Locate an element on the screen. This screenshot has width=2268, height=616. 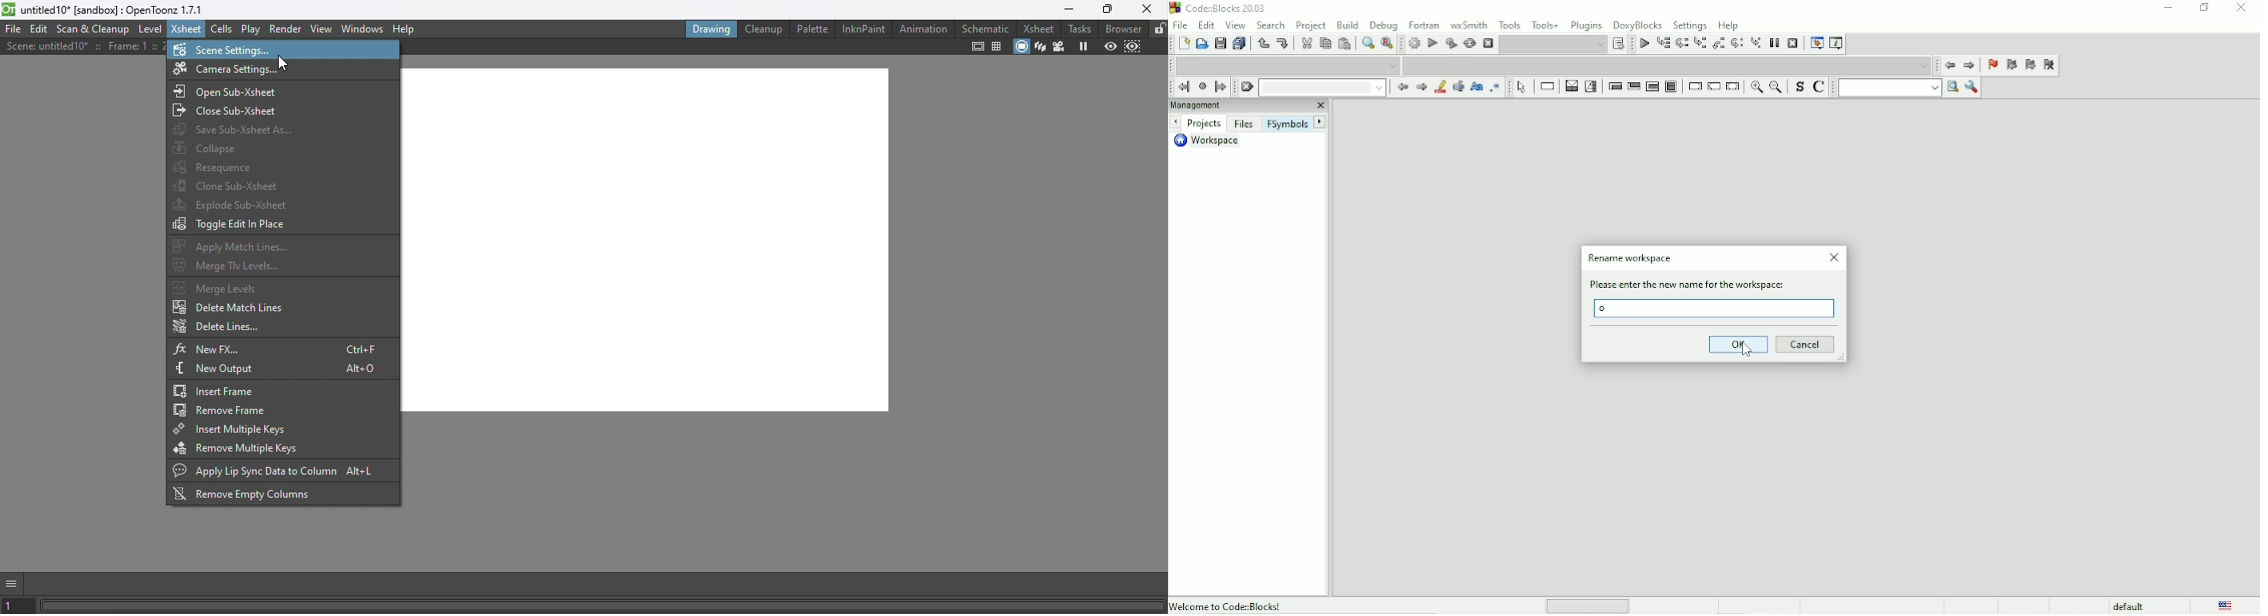
OK is located at coordinates (1737, 343).